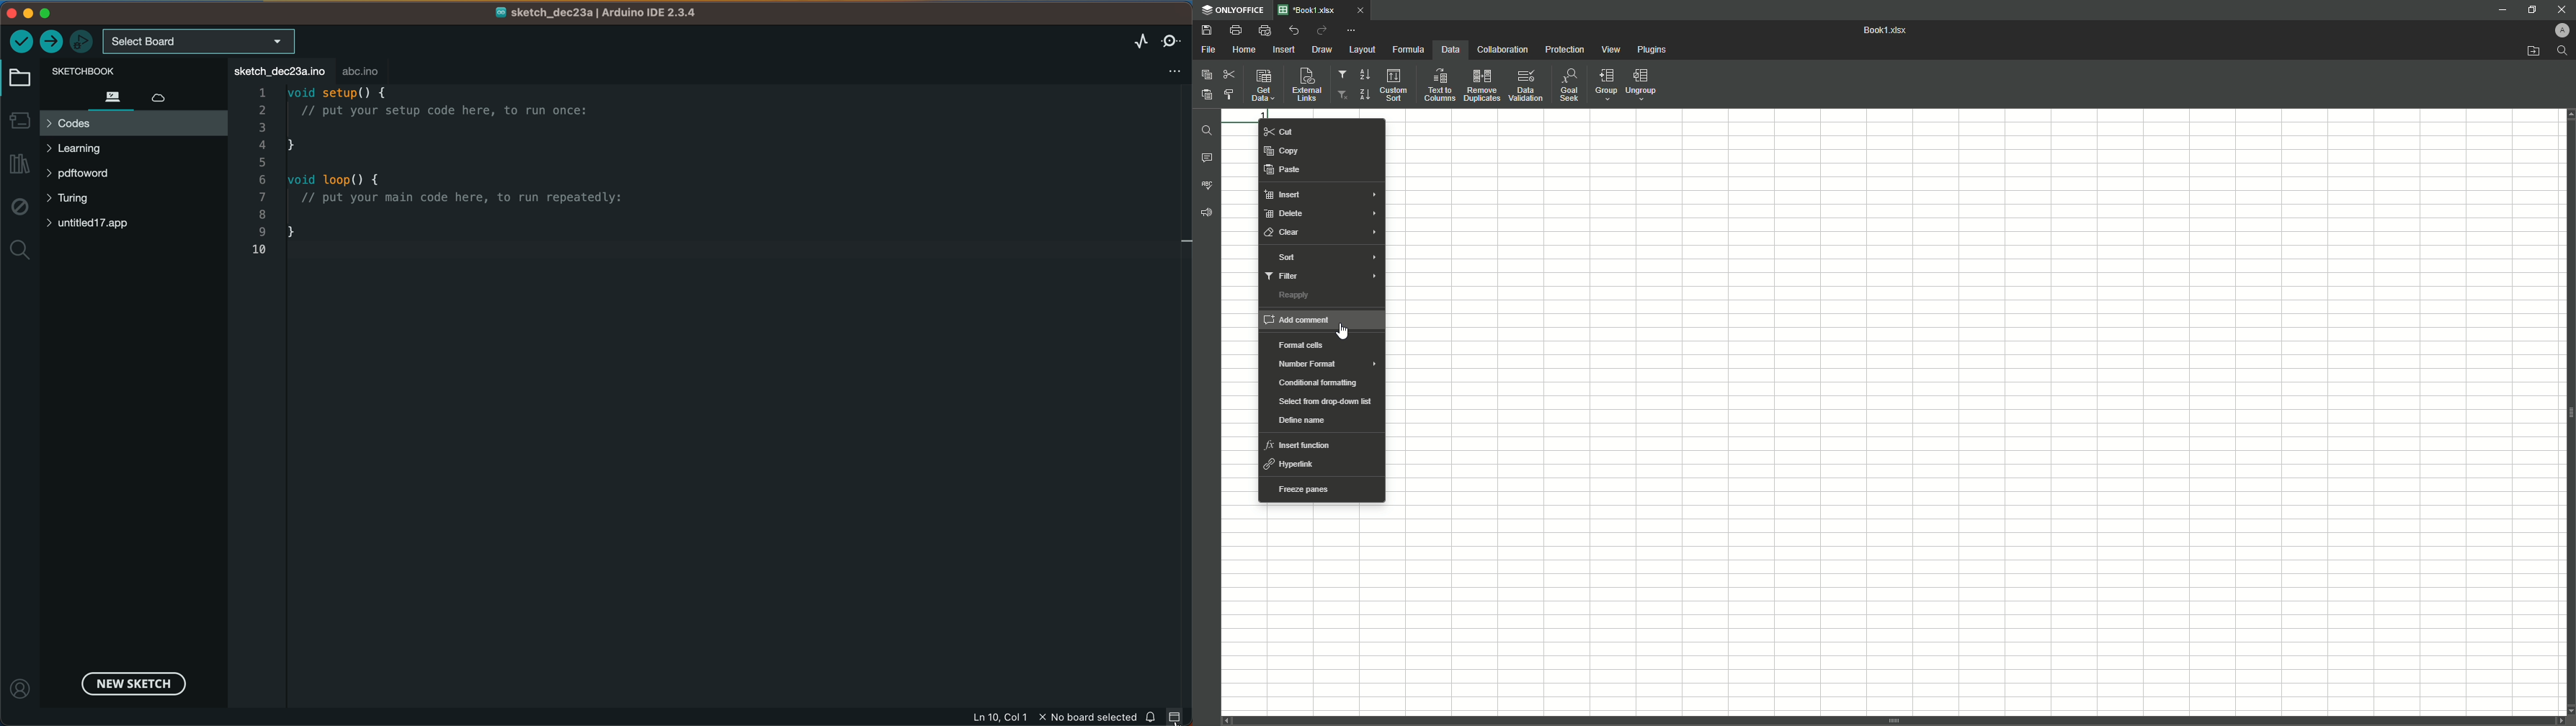 The image size is (2576, 728). I want to click on Clear, so click(1285, 235).